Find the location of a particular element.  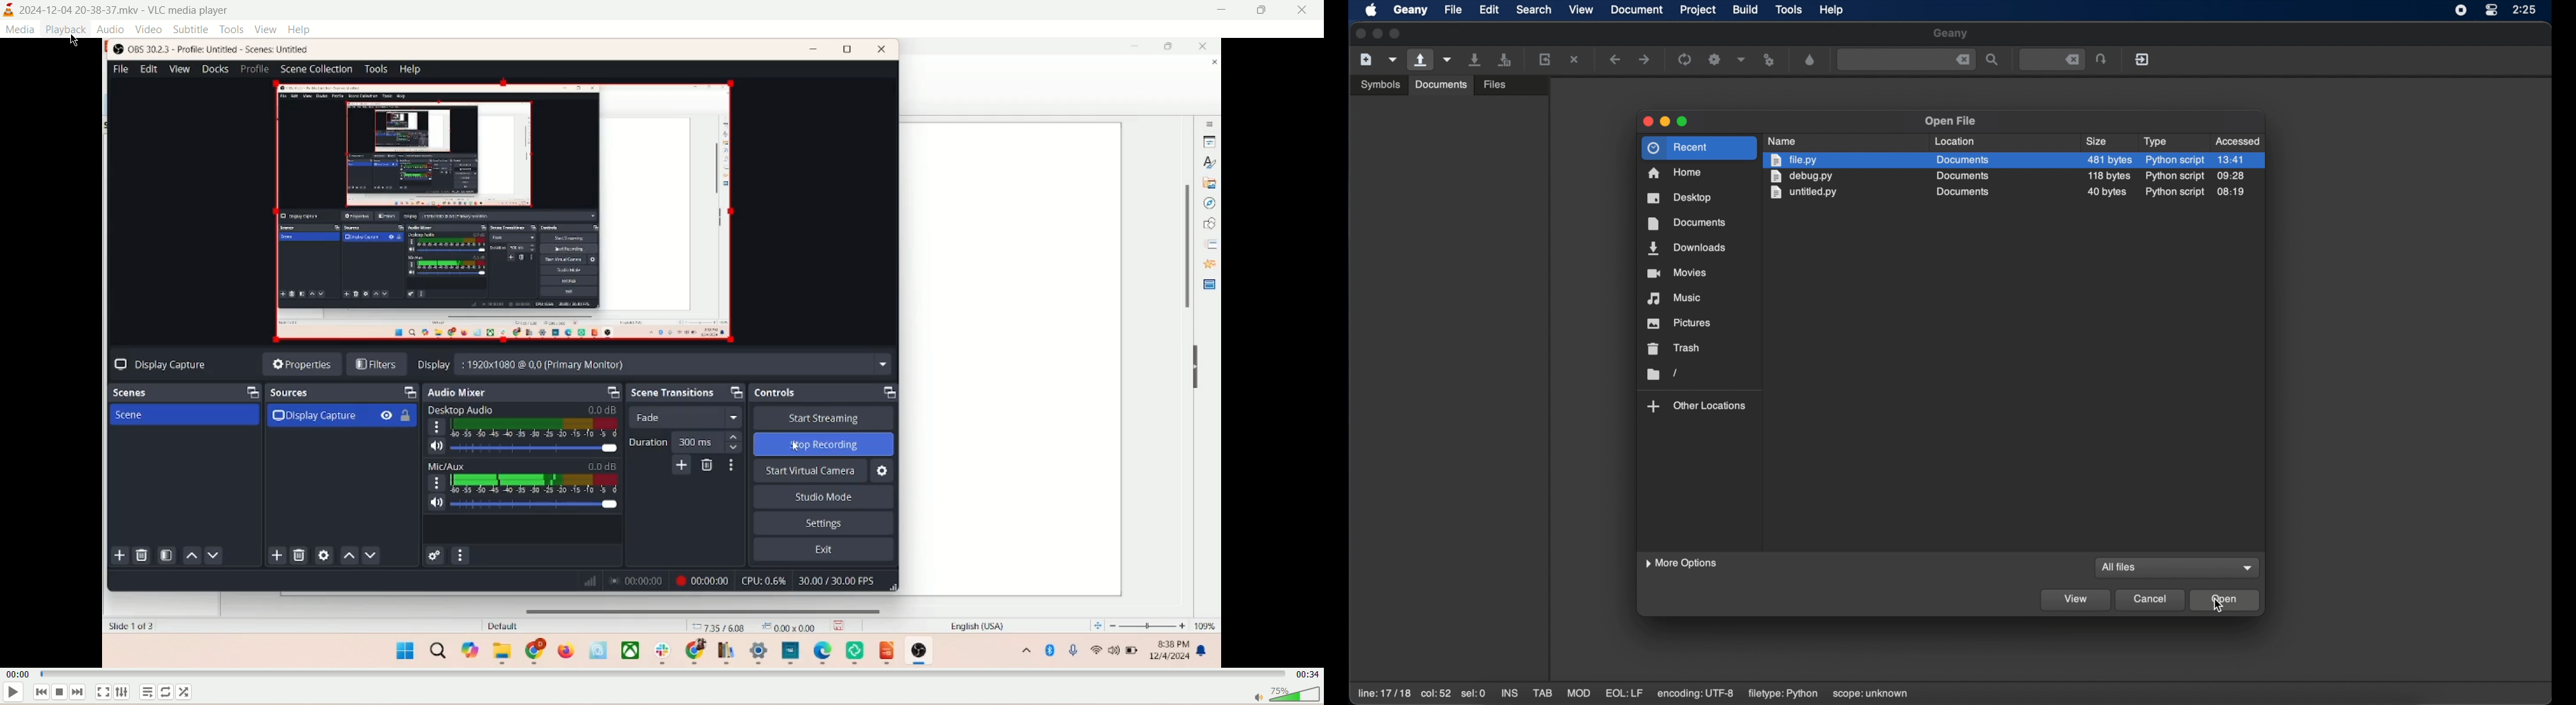

played time is located at coordinates (18, 673).